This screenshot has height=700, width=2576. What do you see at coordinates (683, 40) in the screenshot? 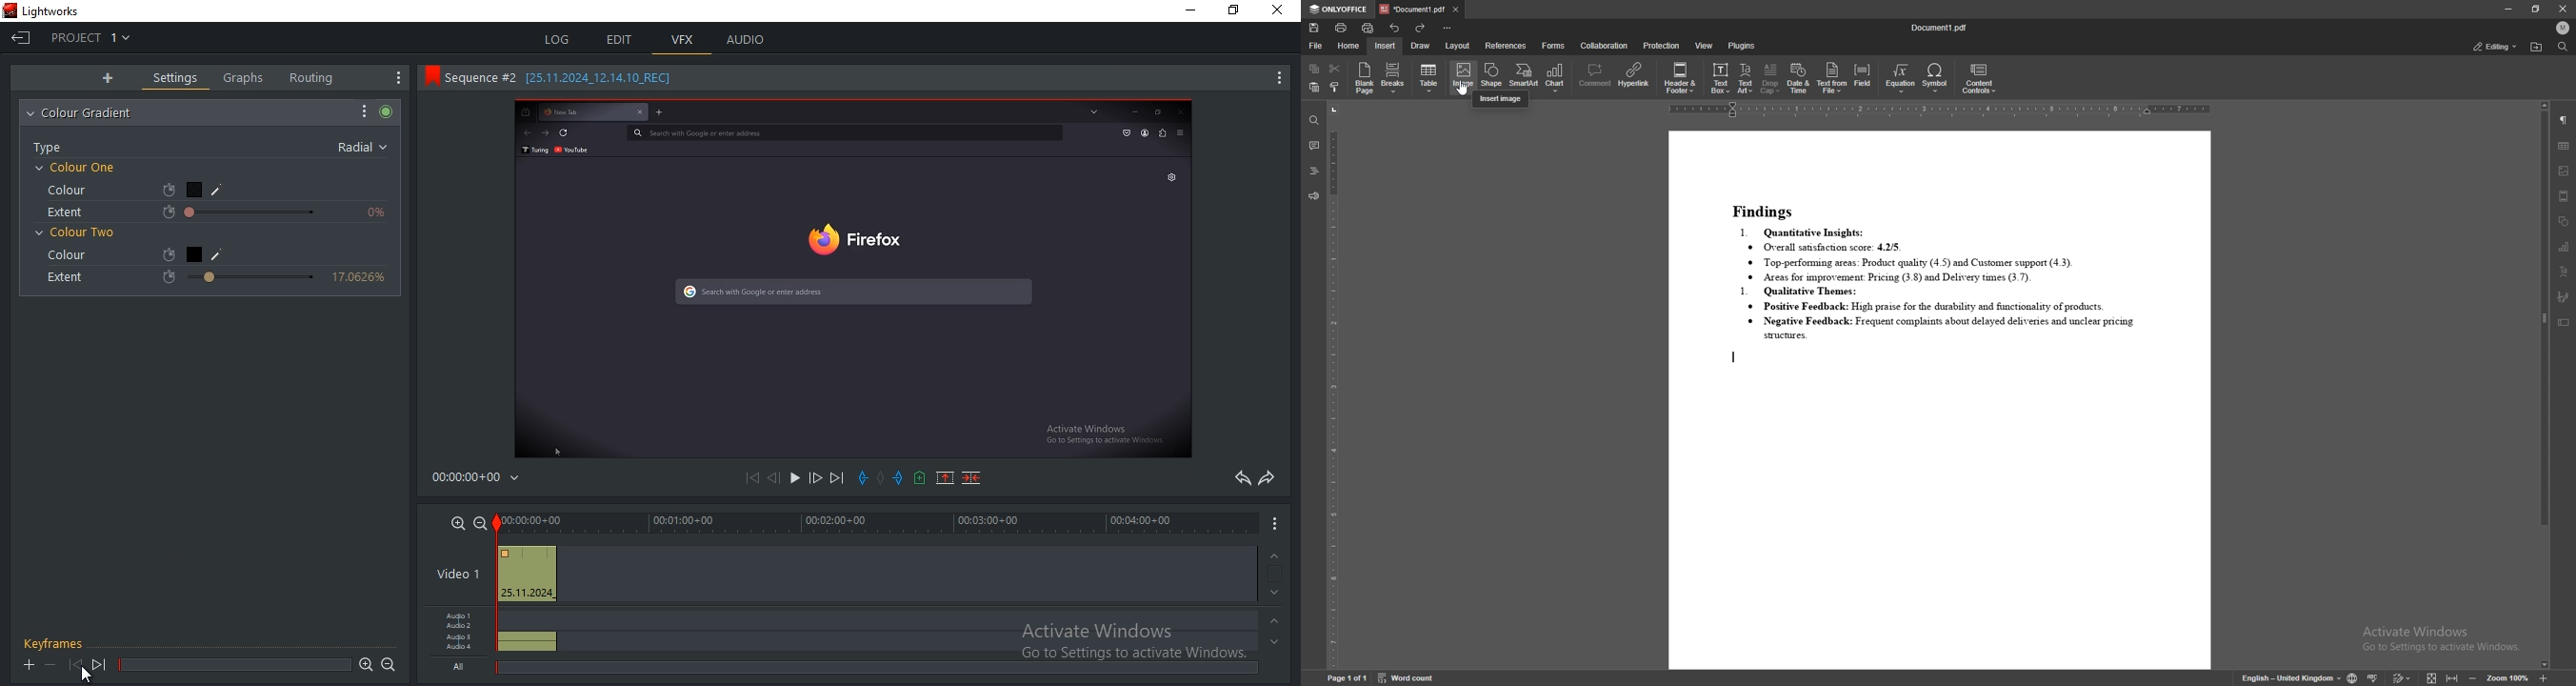
I see `vfx` at bounding box center [683, 40].